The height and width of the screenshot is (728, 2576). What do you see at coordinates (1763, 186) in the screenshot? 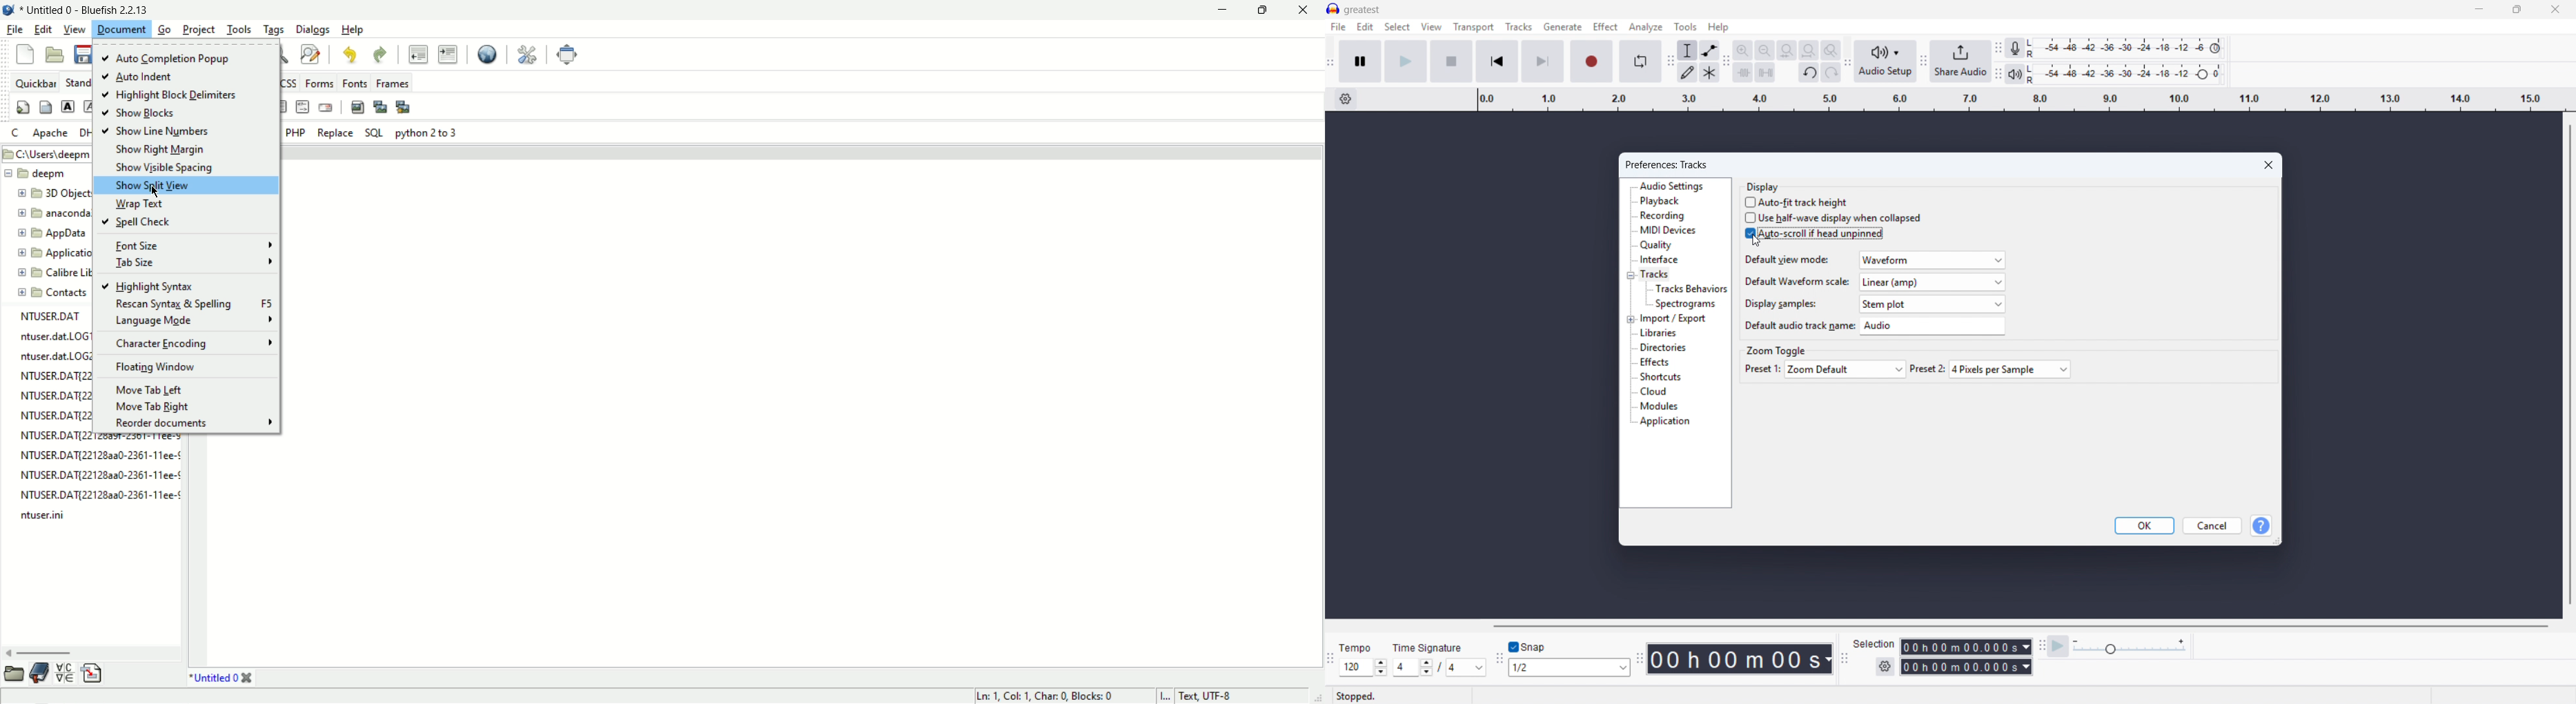
I see `Display ` at bounding box center [1763, 186].